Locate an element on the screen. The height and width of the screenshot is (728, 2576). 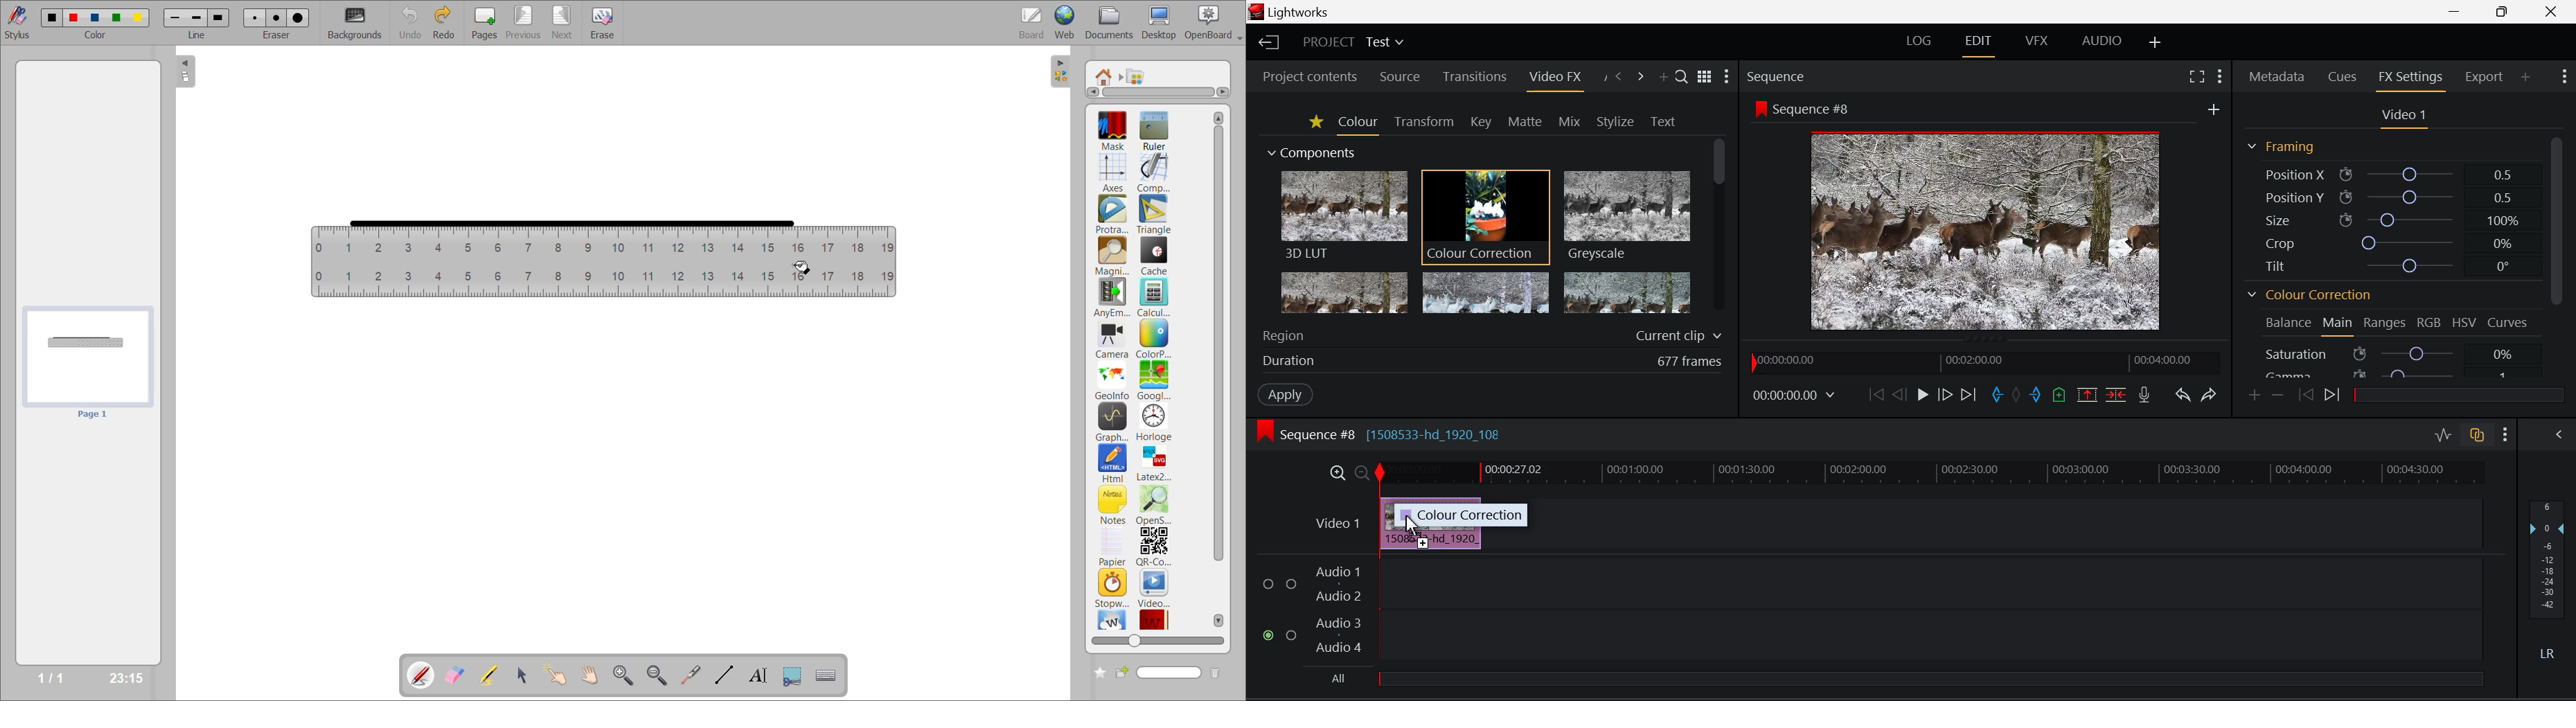
All is located at coordinates (1901, 682).